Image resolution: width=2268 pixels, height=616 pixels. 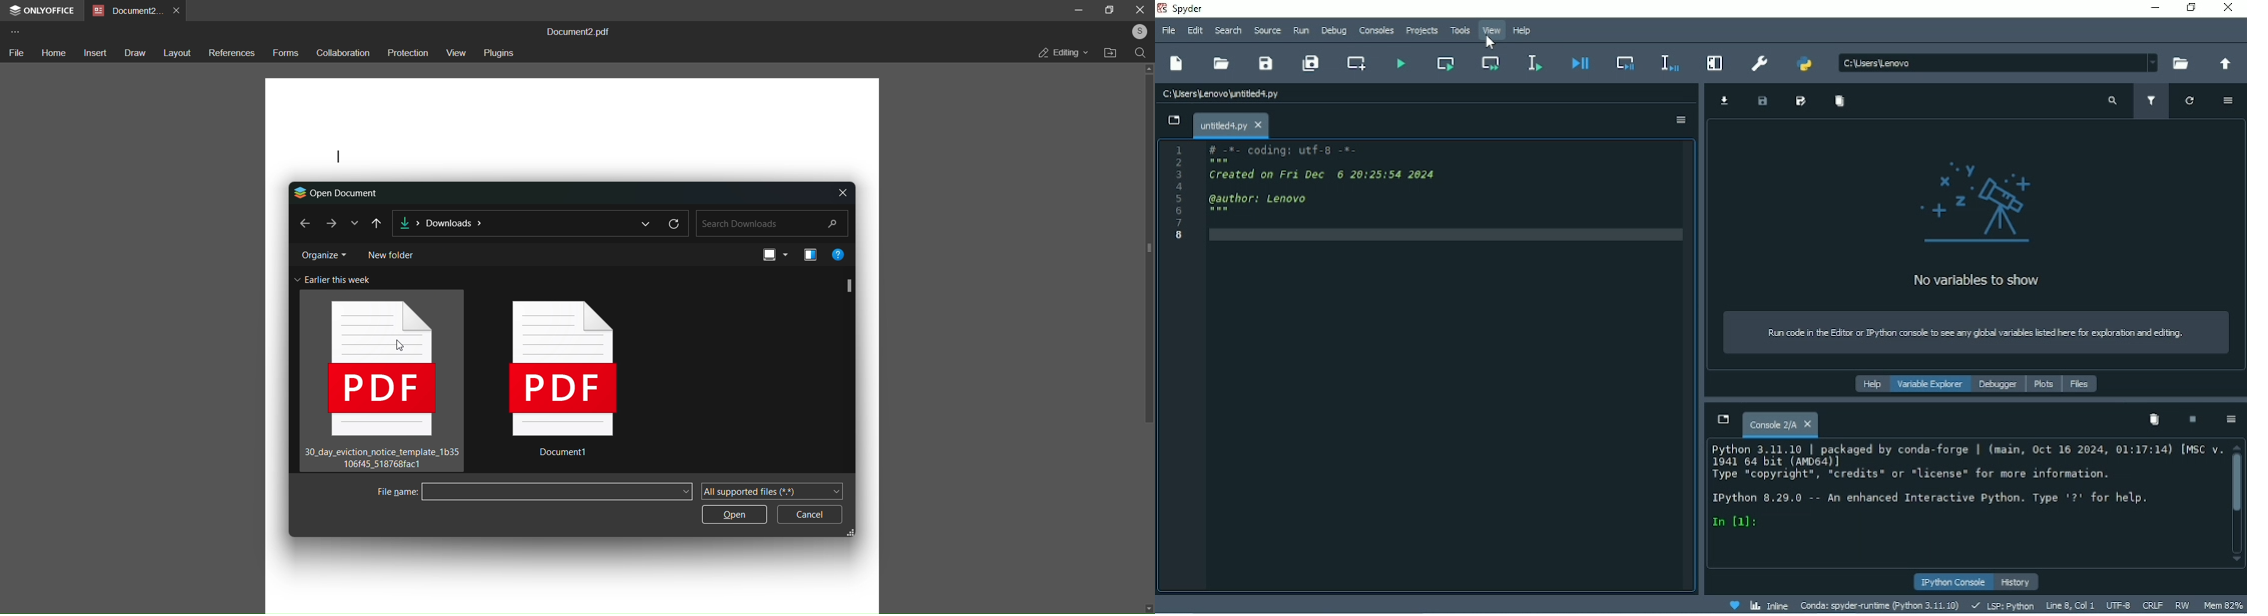 I want to click on Serial numbers, so click(x=1180, y=192).